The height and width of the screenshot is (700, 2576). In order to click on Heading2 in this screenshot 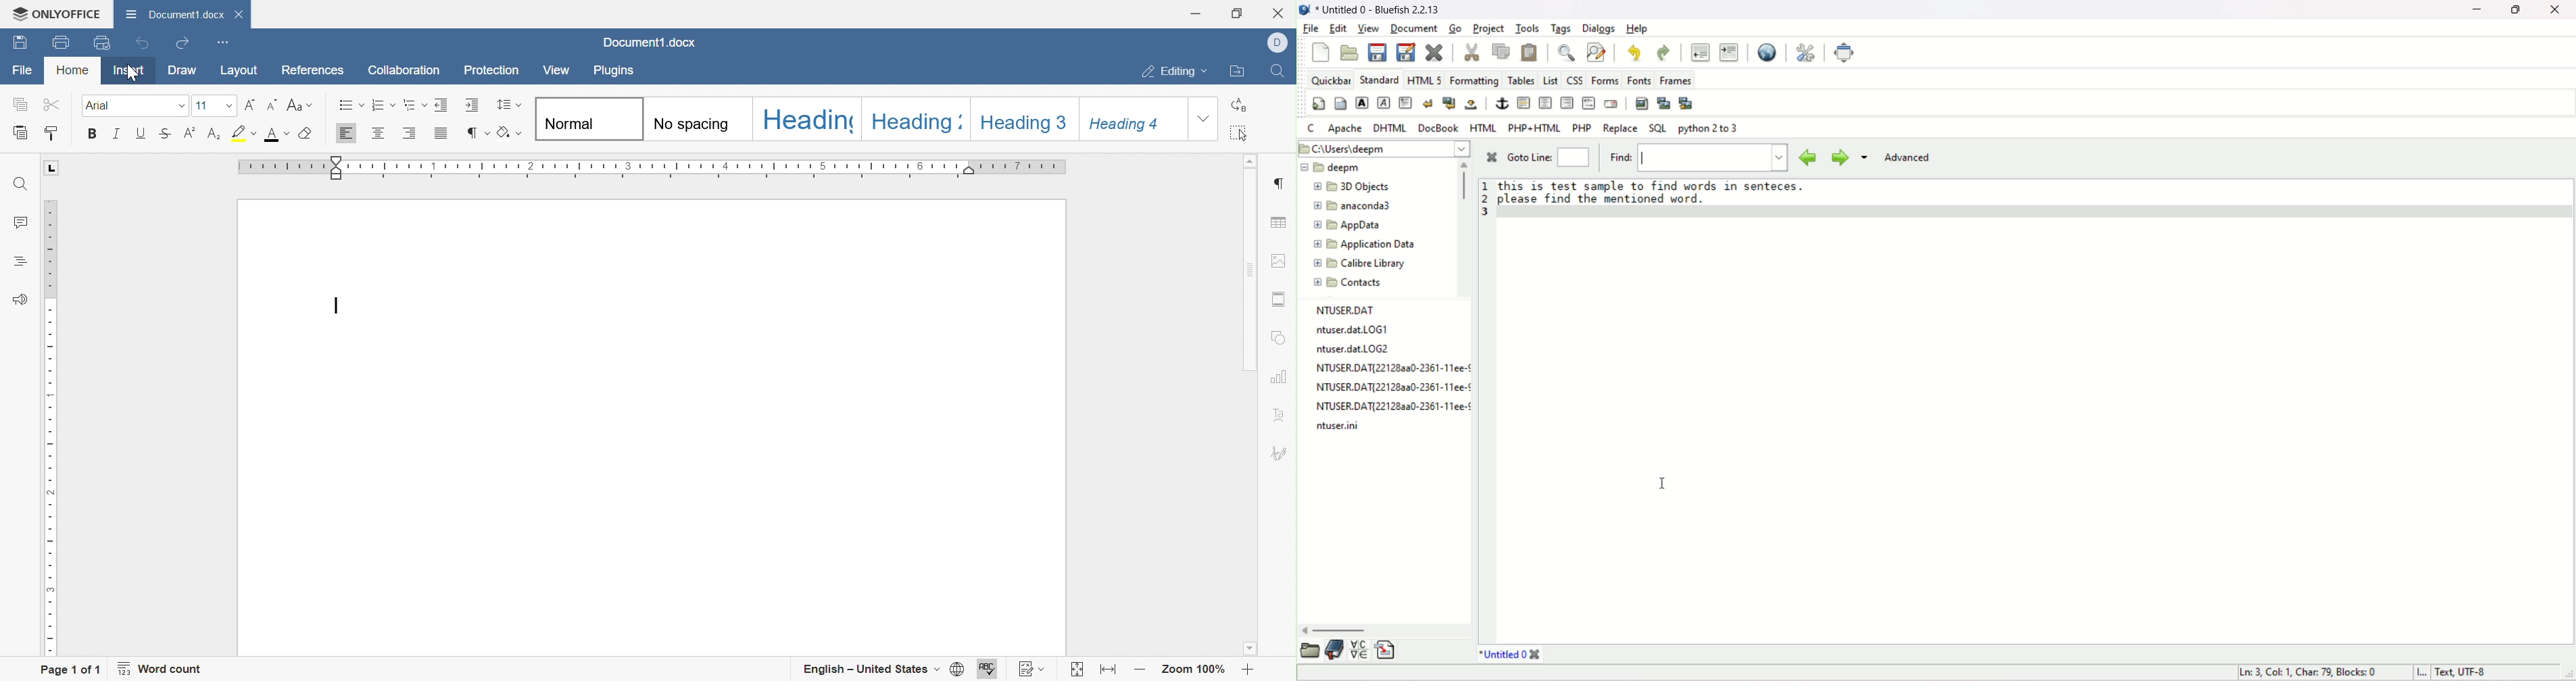, I will do `click(918, 119)`.